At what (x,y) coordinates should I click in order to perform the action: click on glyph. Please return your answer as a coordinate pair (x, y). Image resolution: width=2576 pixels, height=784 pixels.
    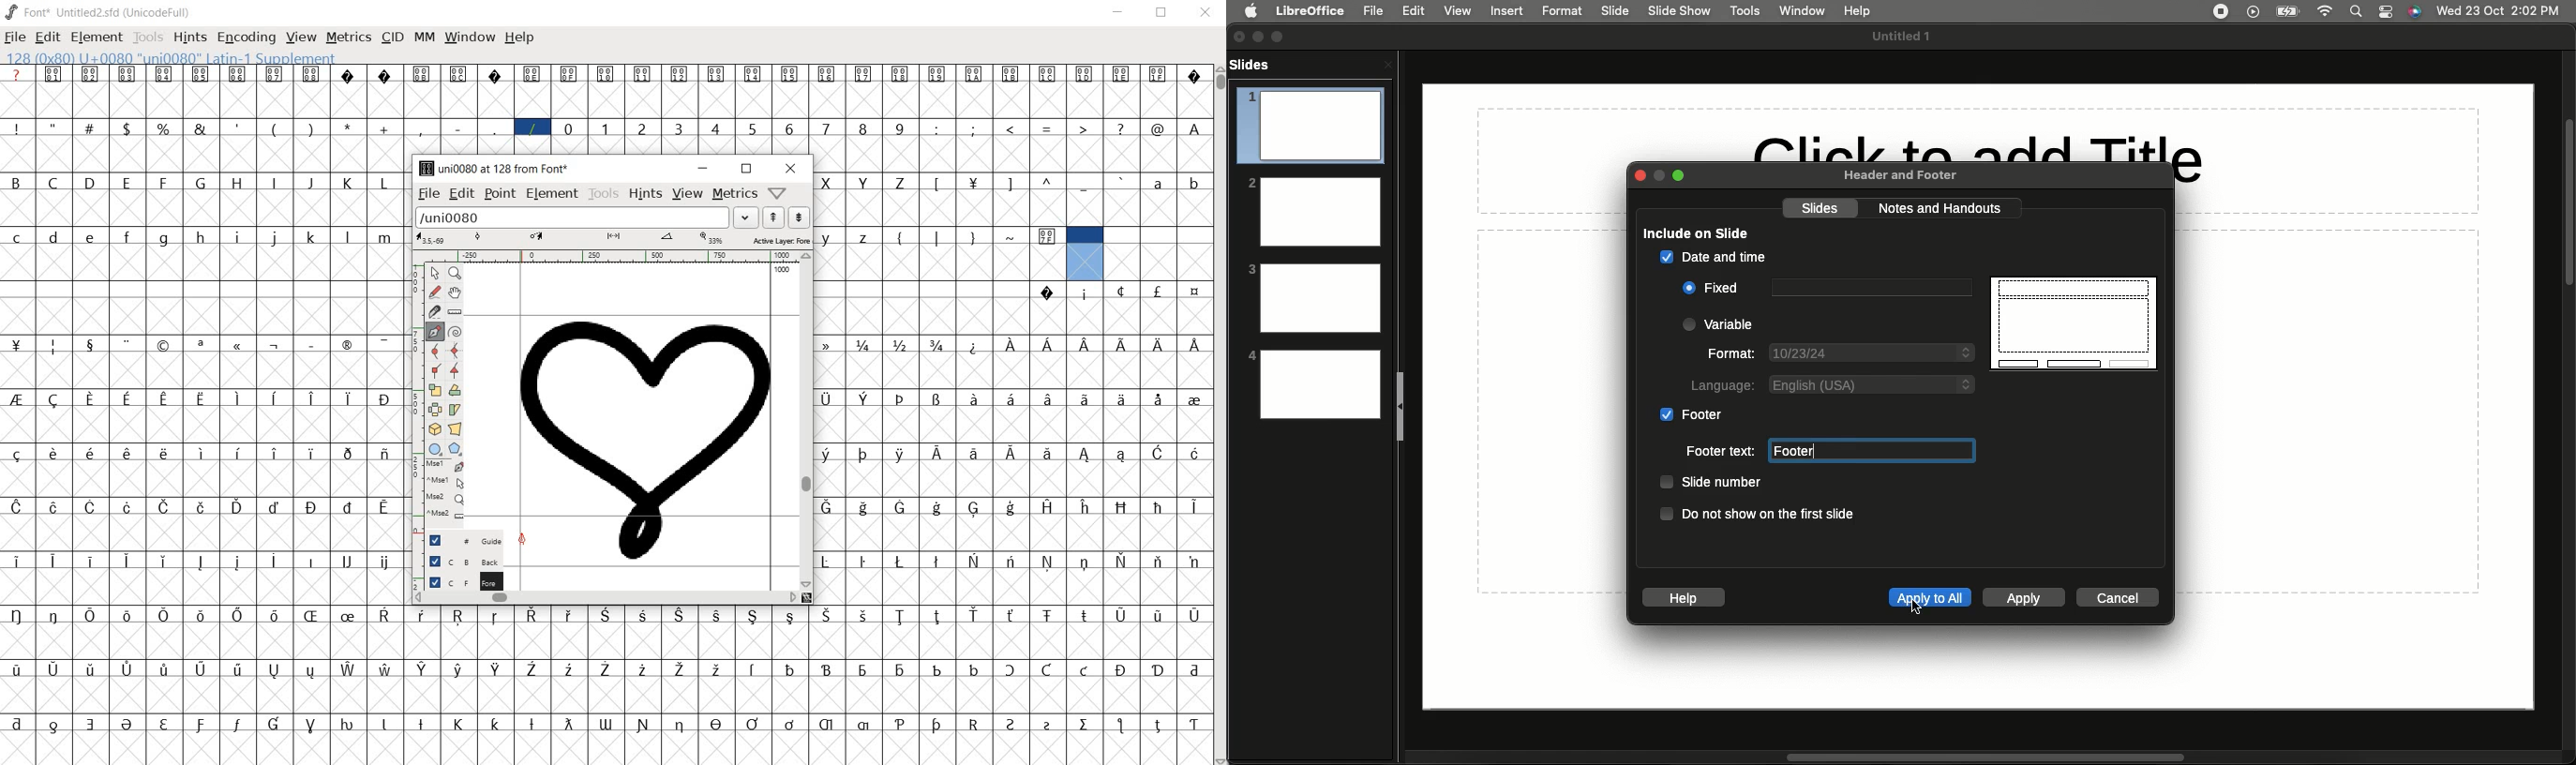
    Looking at the image, I should click on (863, 725).